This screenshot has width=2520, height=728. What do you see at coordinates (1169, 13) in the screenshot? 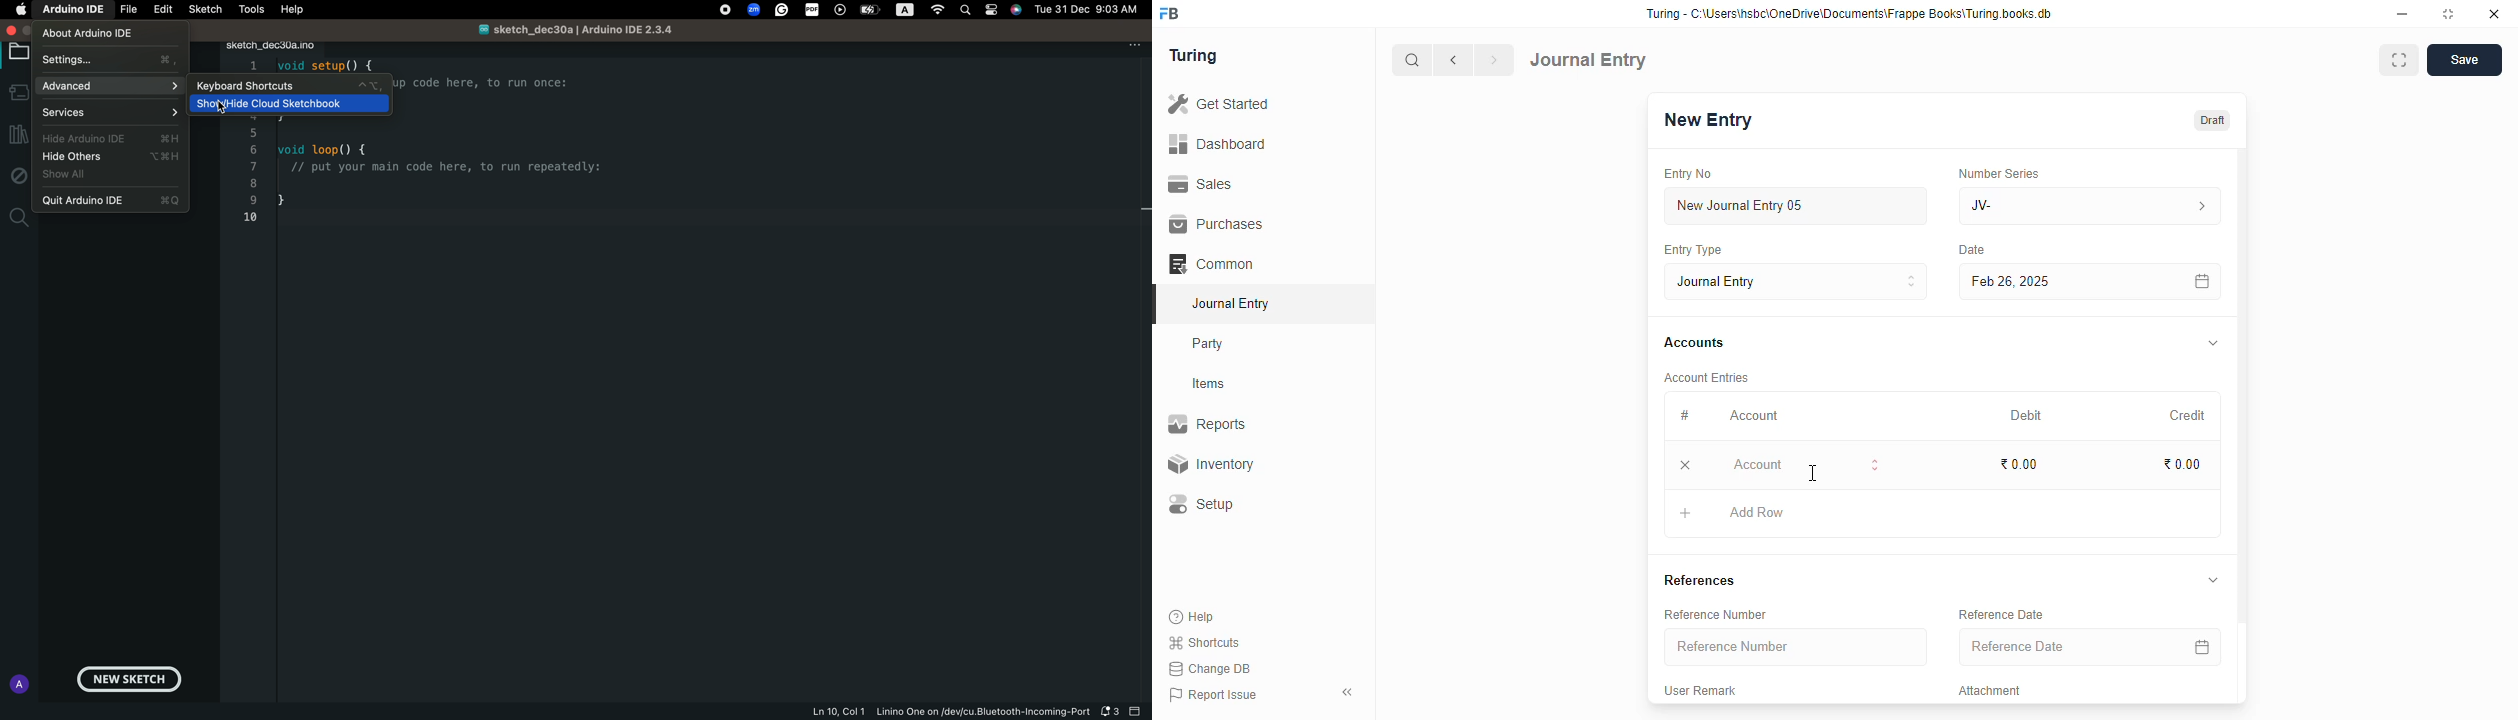
I see `FB - logo` at bounding box center [1169, 13].